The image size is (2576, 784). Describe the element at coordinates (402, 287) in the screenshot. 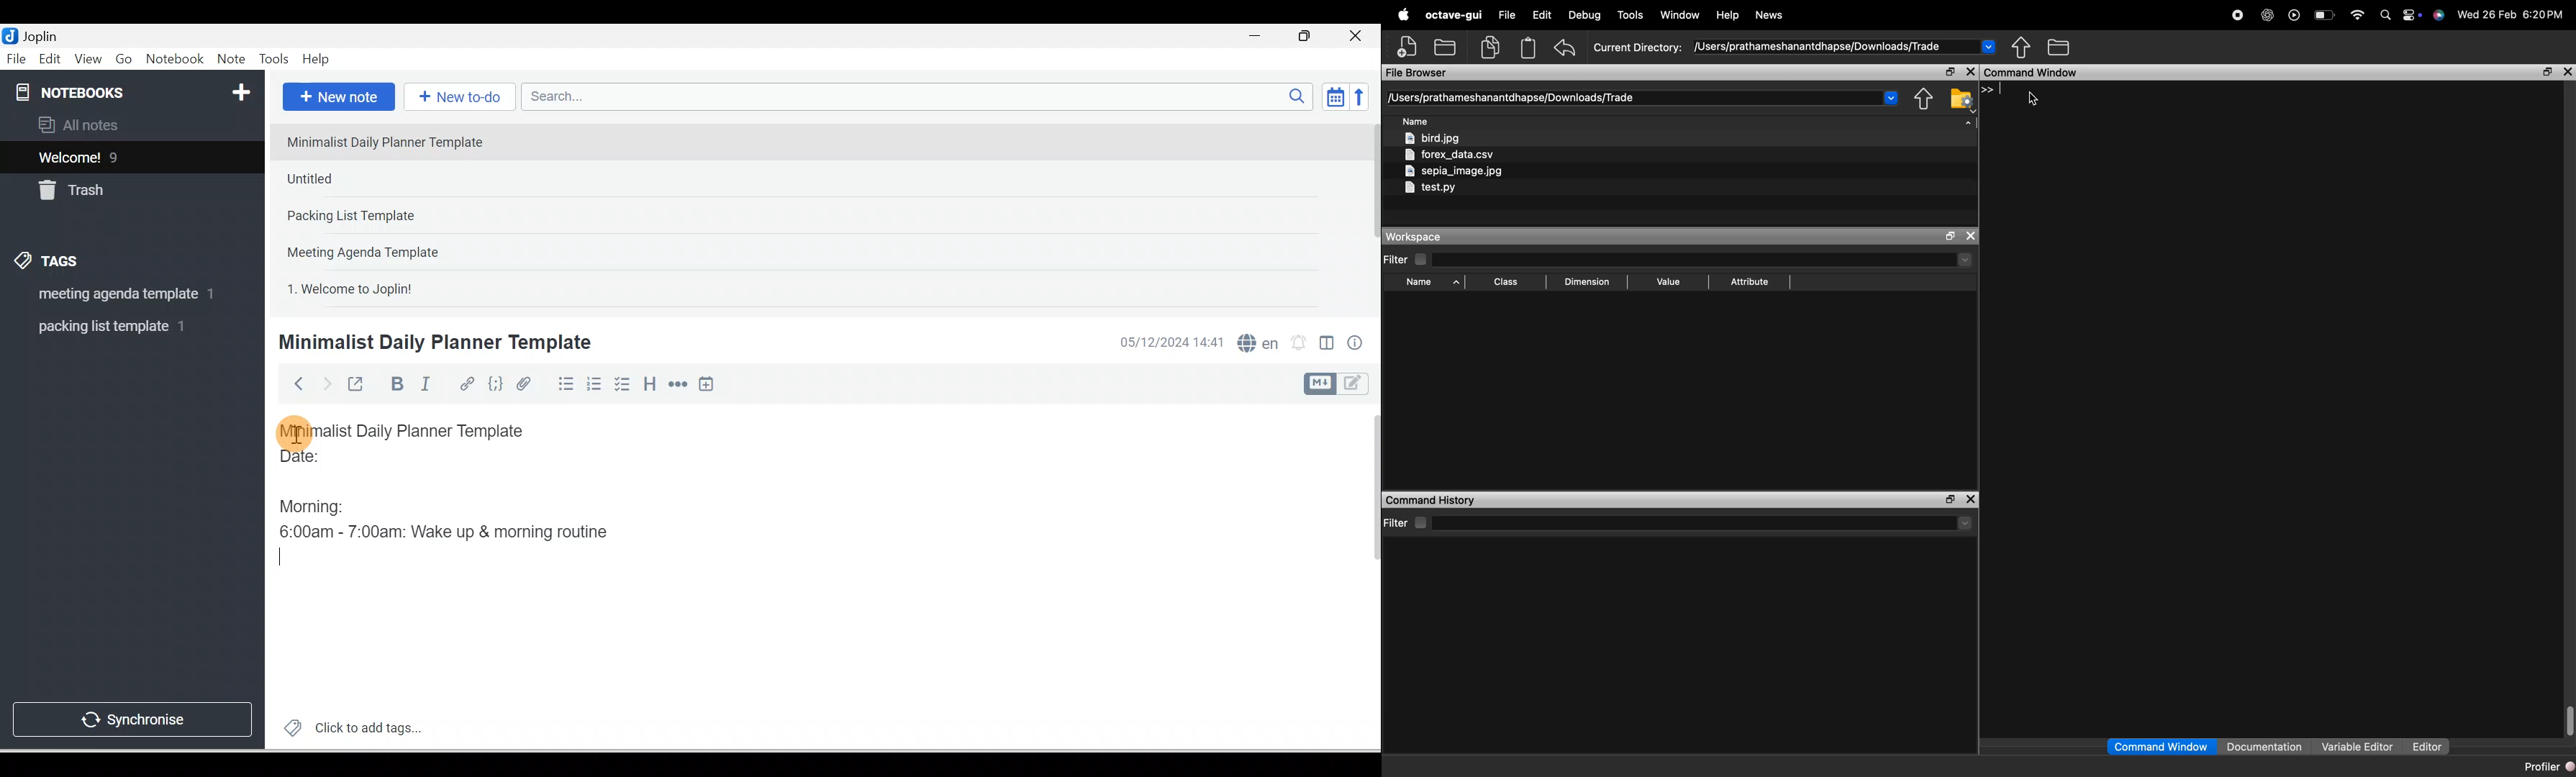

I see `Note 5` at that location.